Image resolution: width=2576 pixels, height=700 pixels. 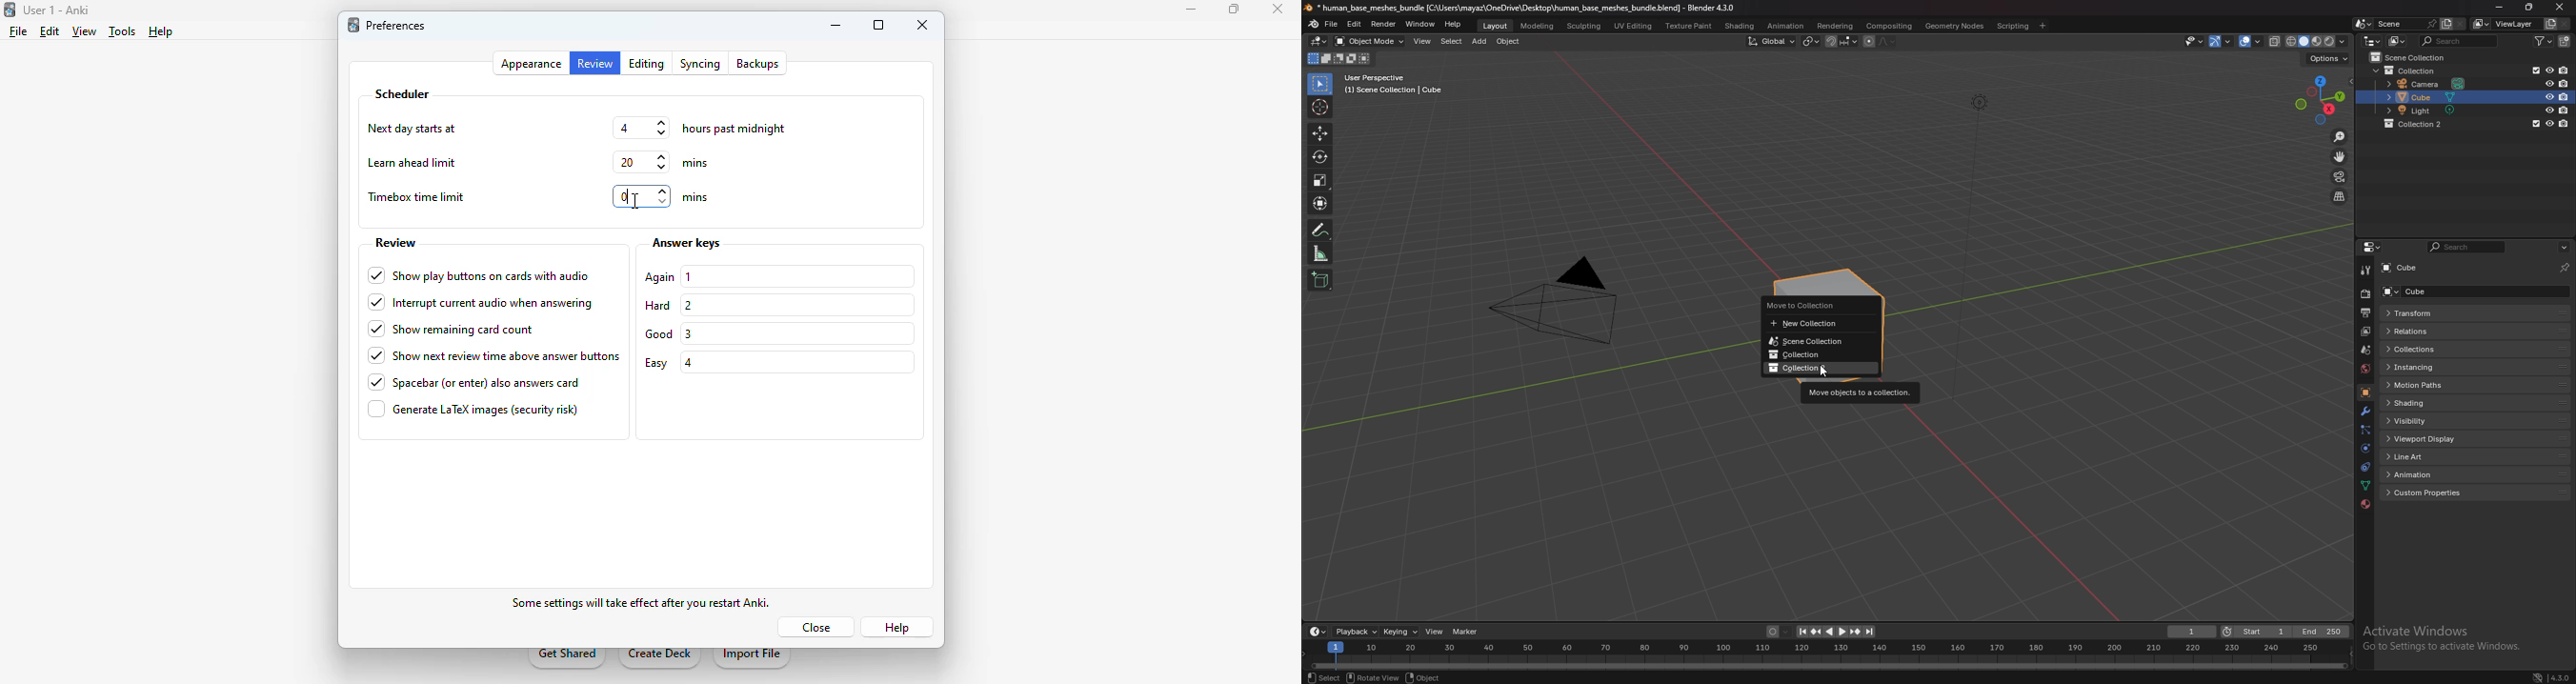 I want to click on rotate view, so click(x=1372, y=676).